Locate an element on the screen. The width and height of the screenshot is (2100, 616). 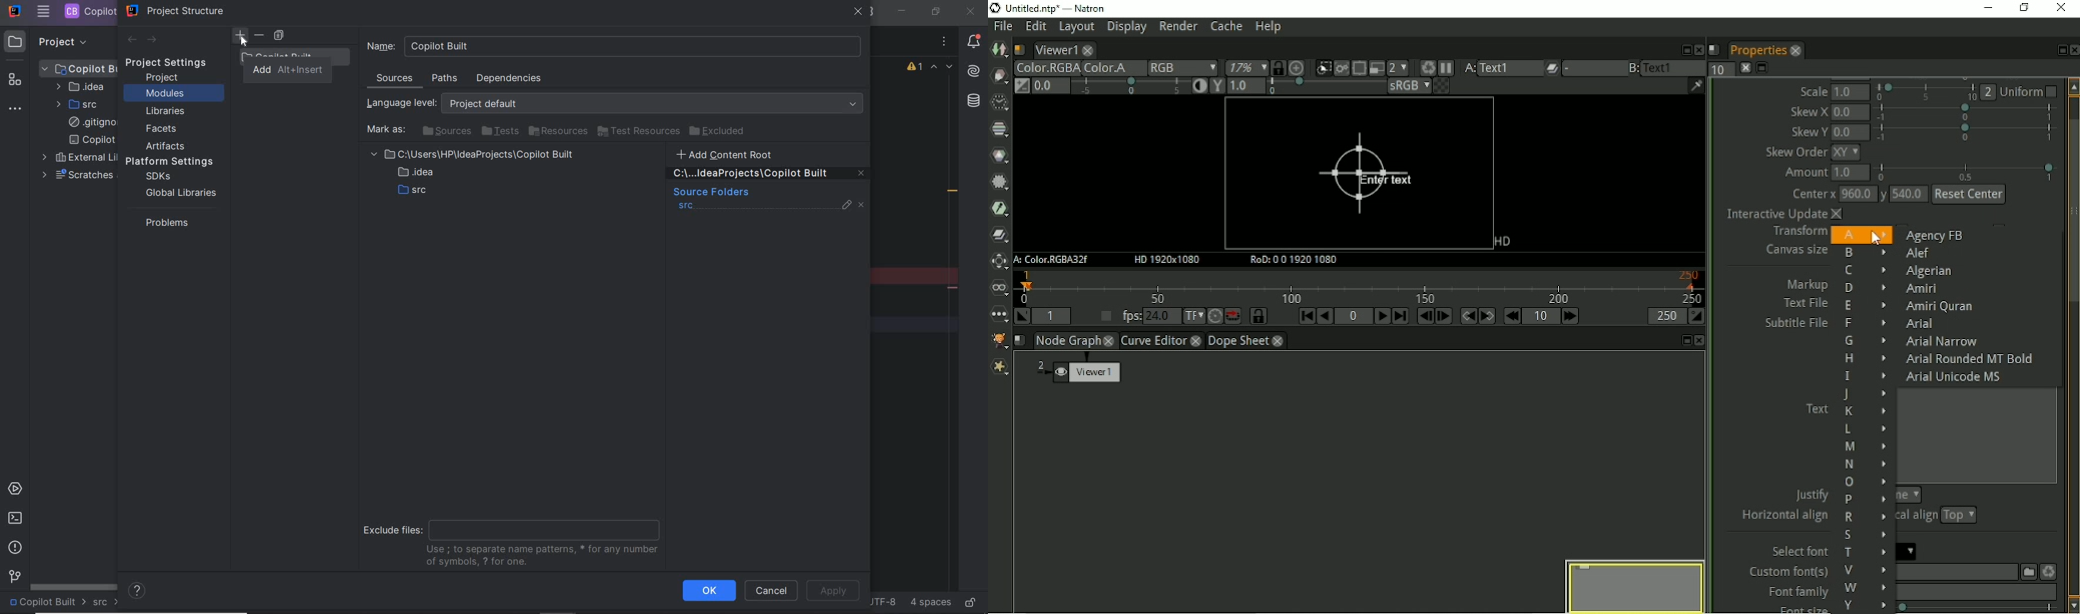
Language Level is located at coordinates (618, 104).